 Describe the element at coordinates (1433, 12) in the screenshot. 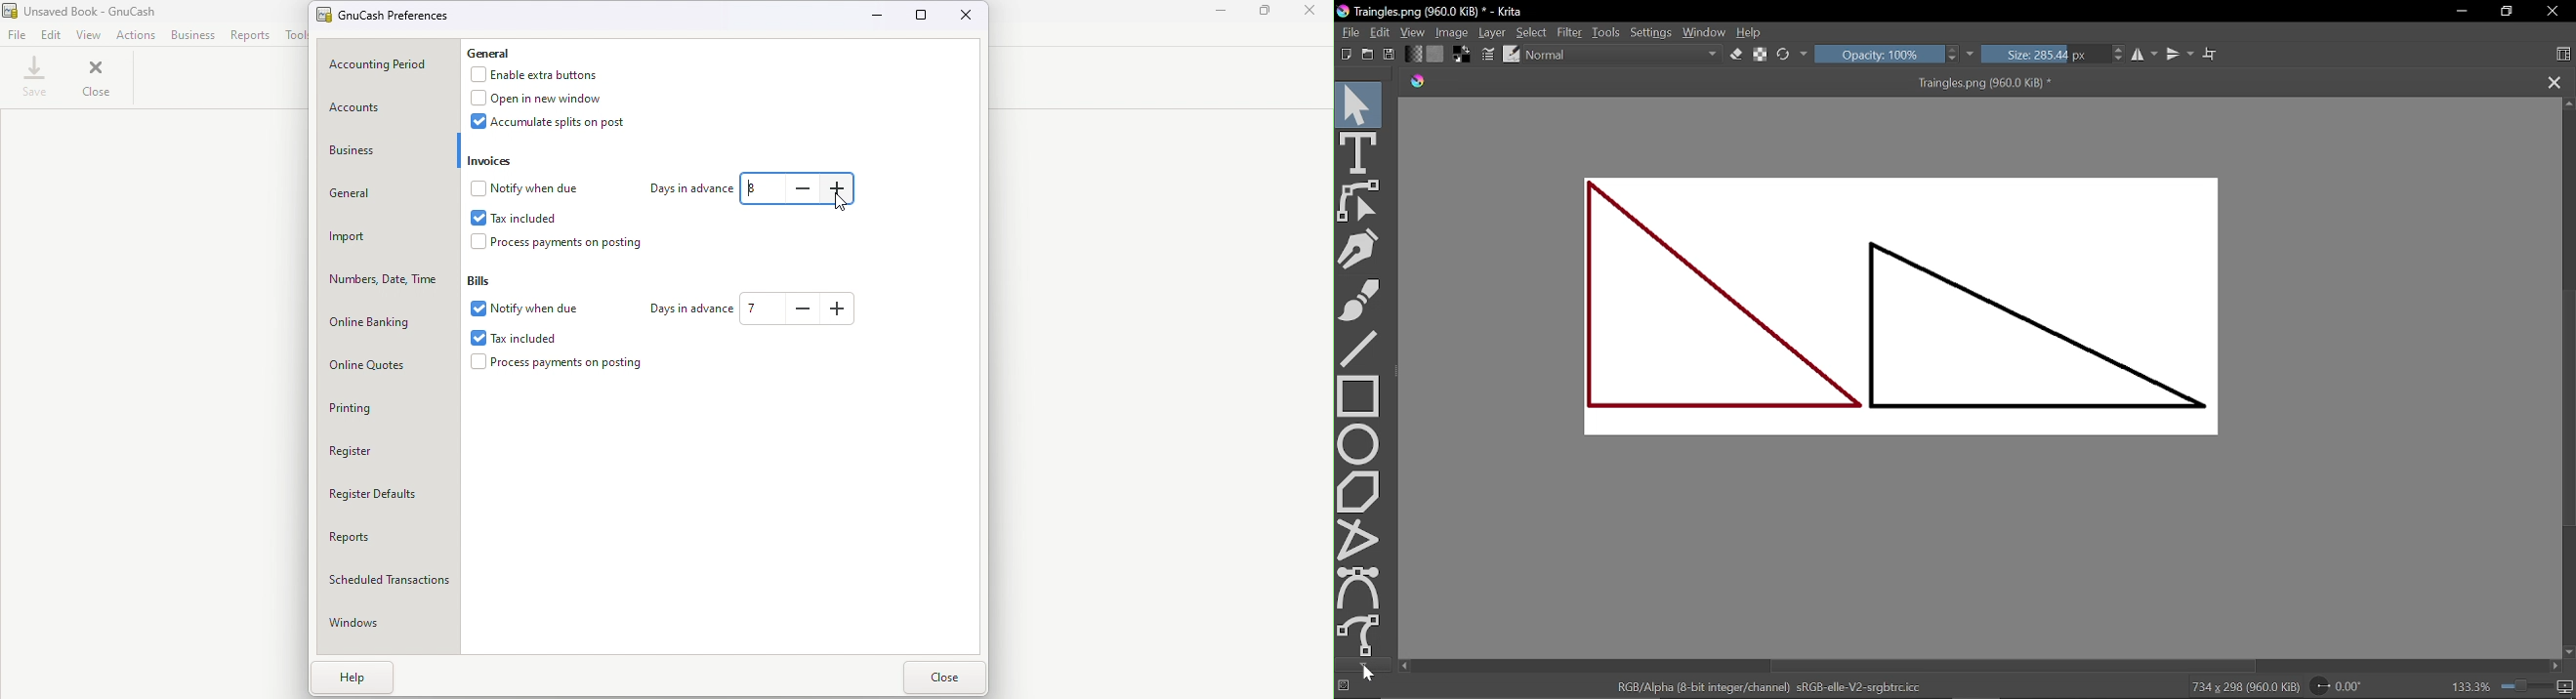

I see `Current window` at that location.